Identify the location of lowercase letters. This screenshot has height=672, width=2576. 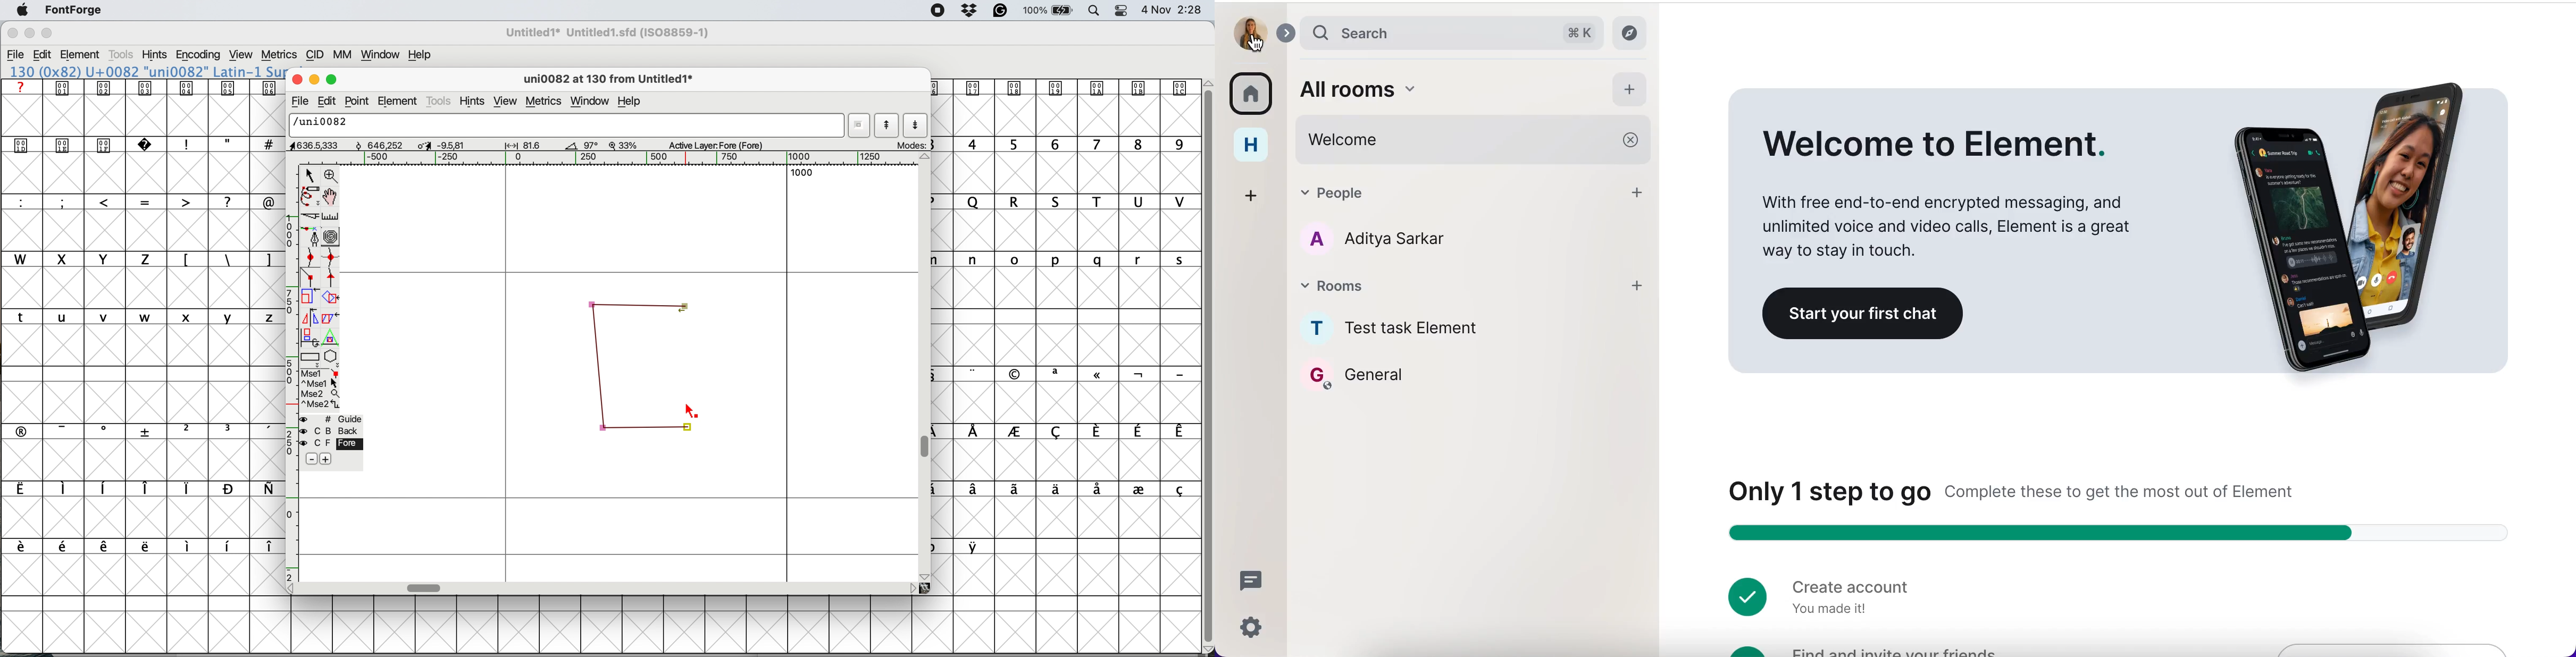
(1074, 260).